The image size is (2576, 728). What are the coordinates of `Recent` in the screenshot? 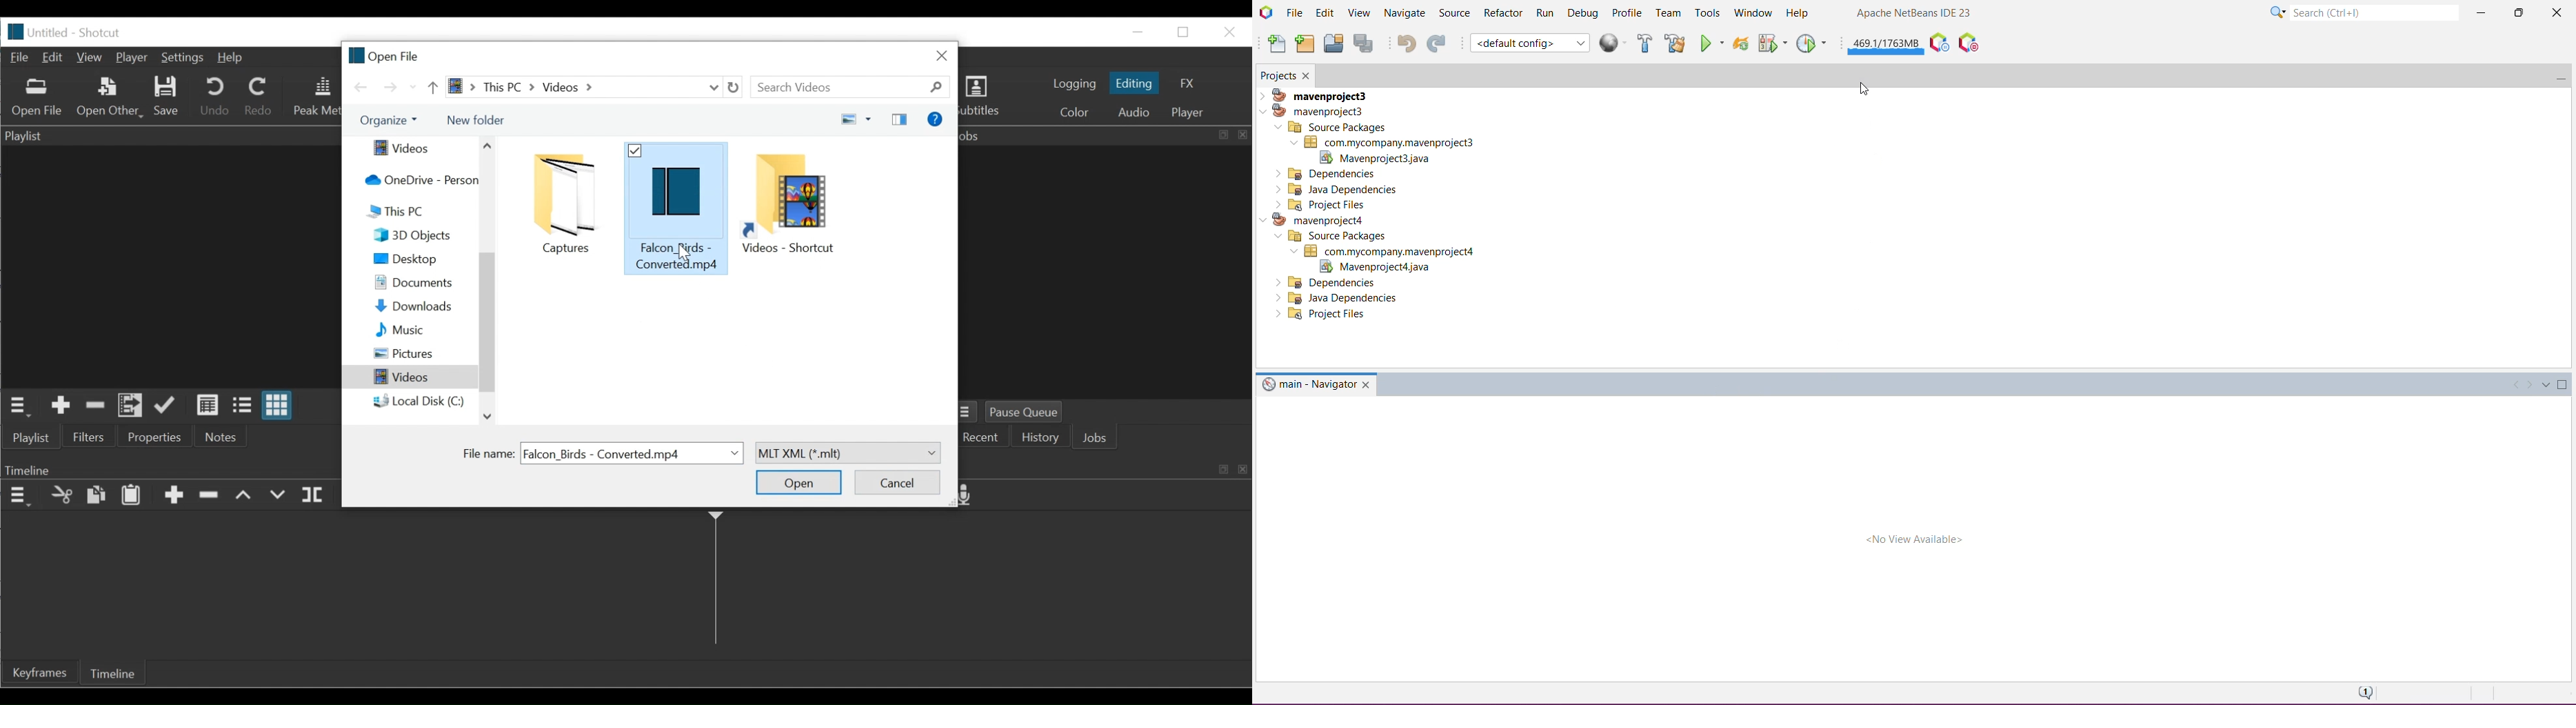 It's located at (413, 87).